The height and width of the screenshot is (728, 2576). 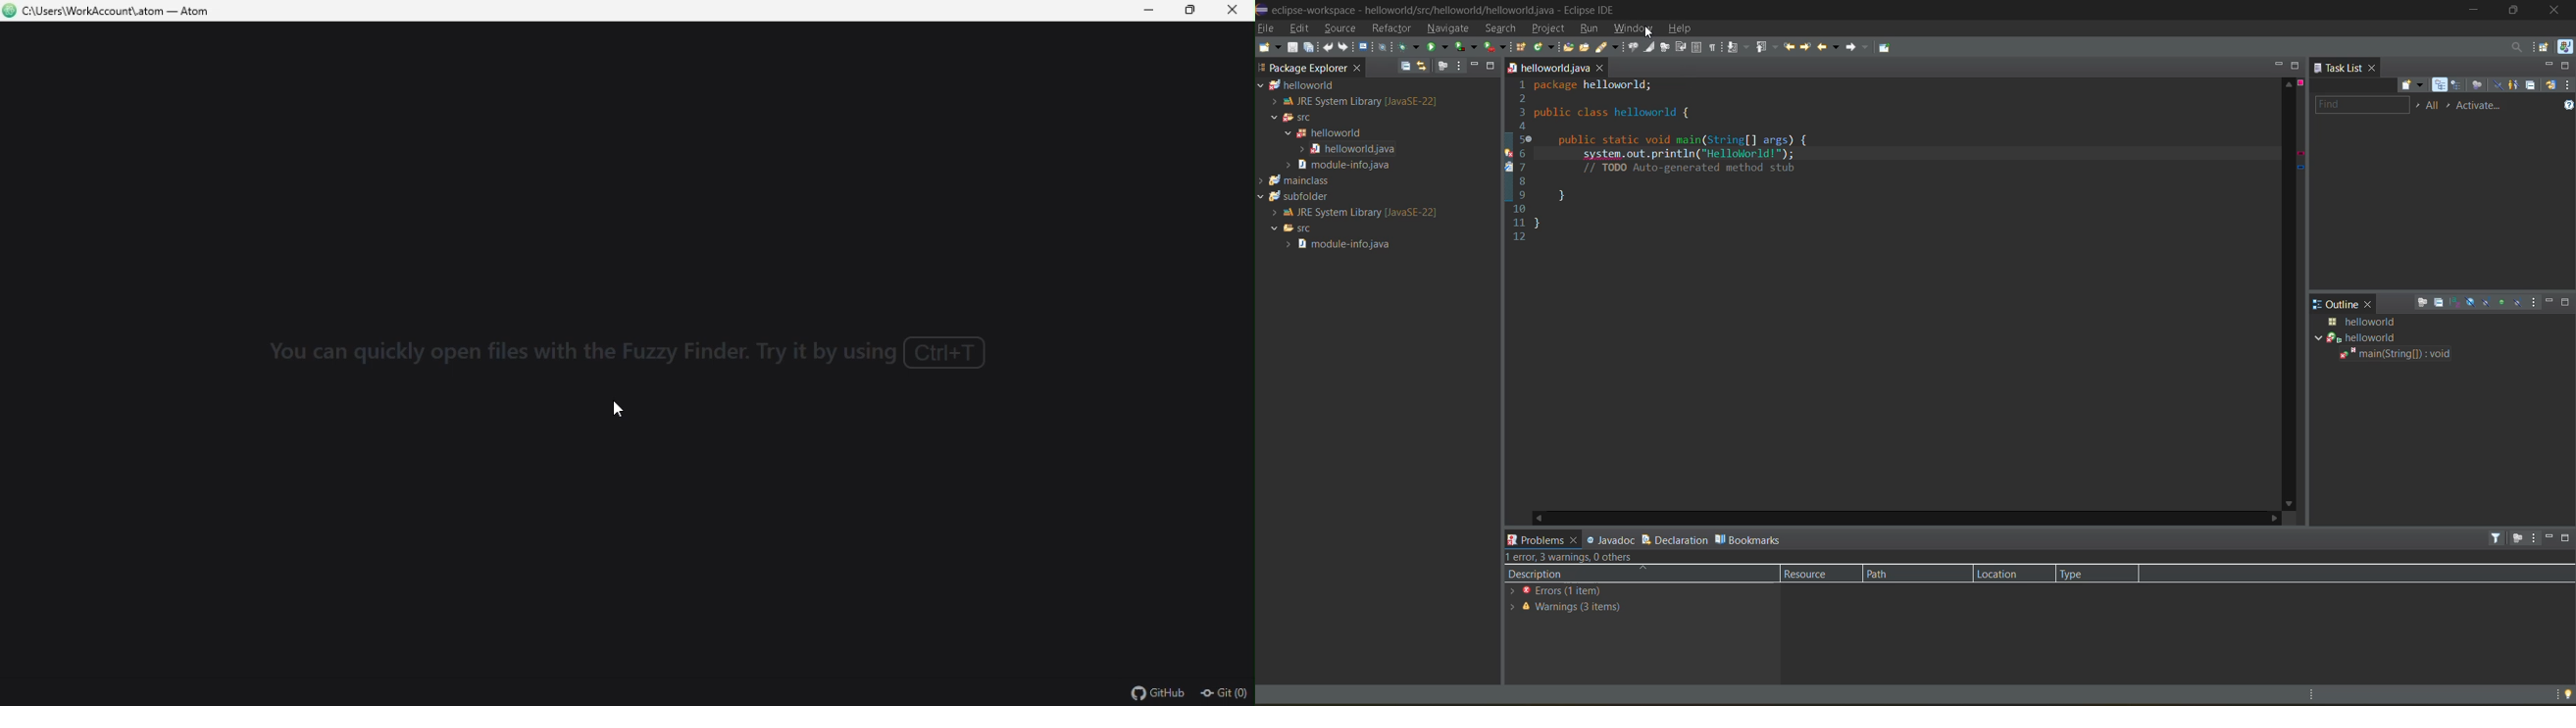 What do you see at coordinates (1391, 27) in the screenshot?
I see `refractor` at bounding box center [1391, 27].